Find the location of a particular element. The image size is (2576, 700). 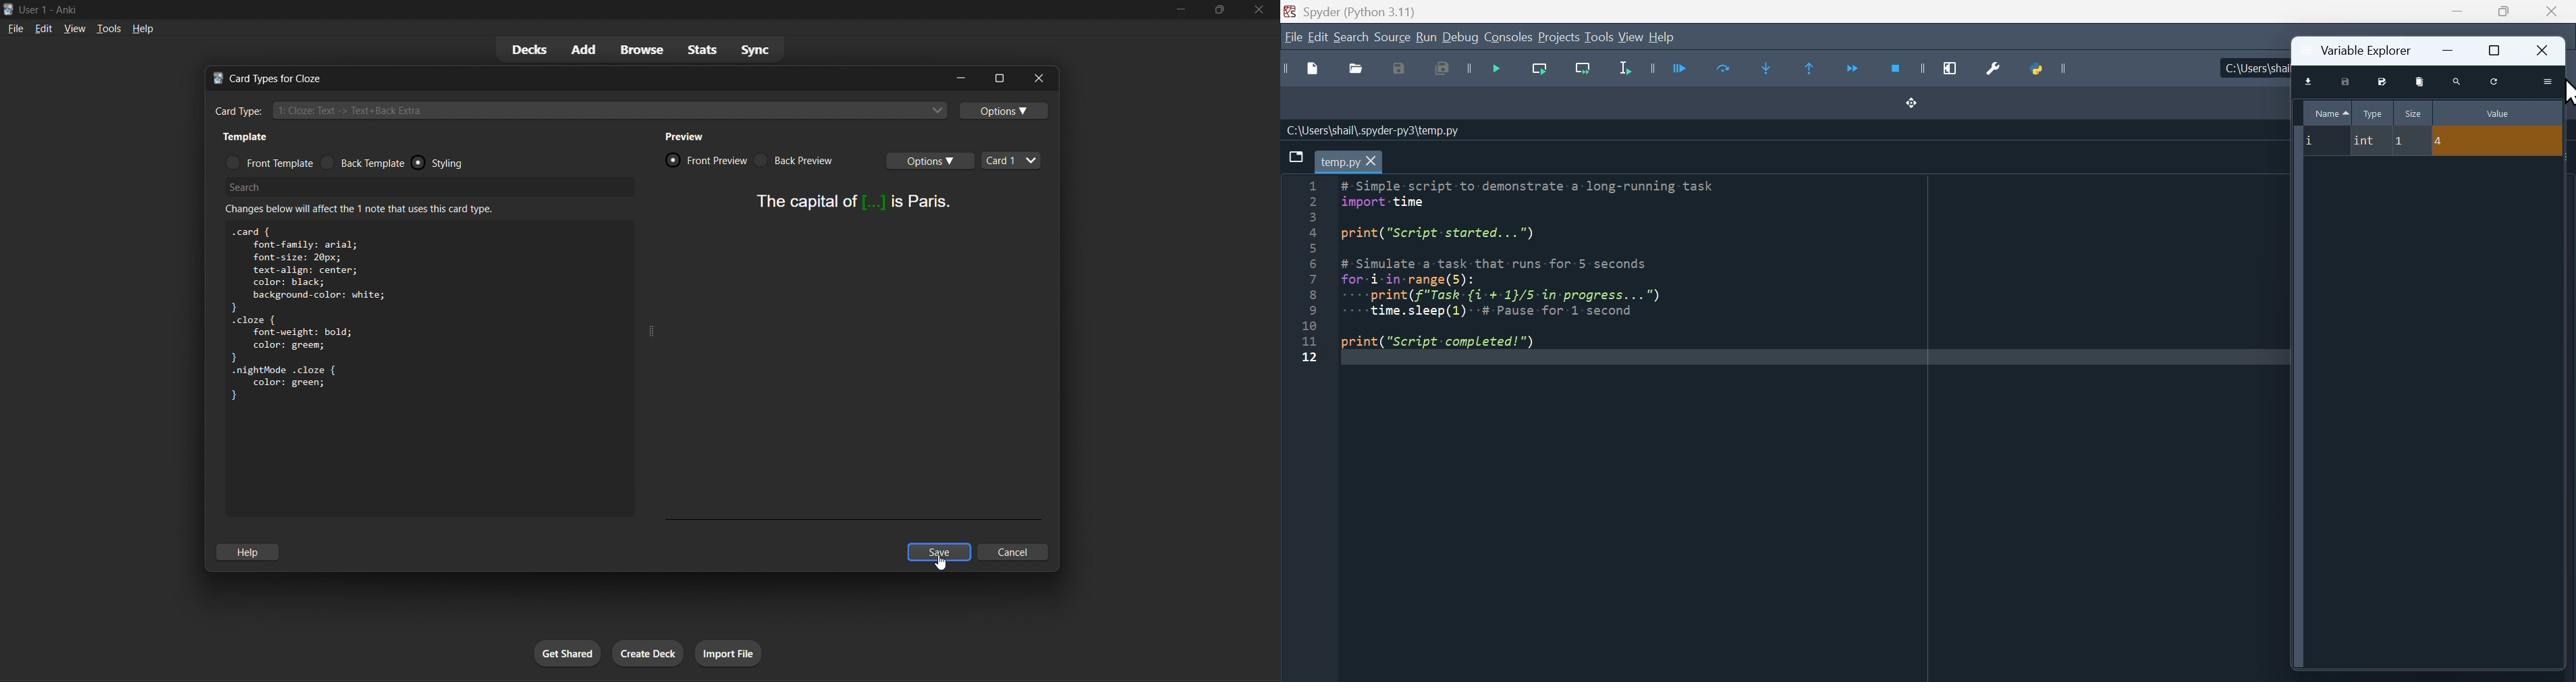

Spyder is located at coordinates (1381, 10).